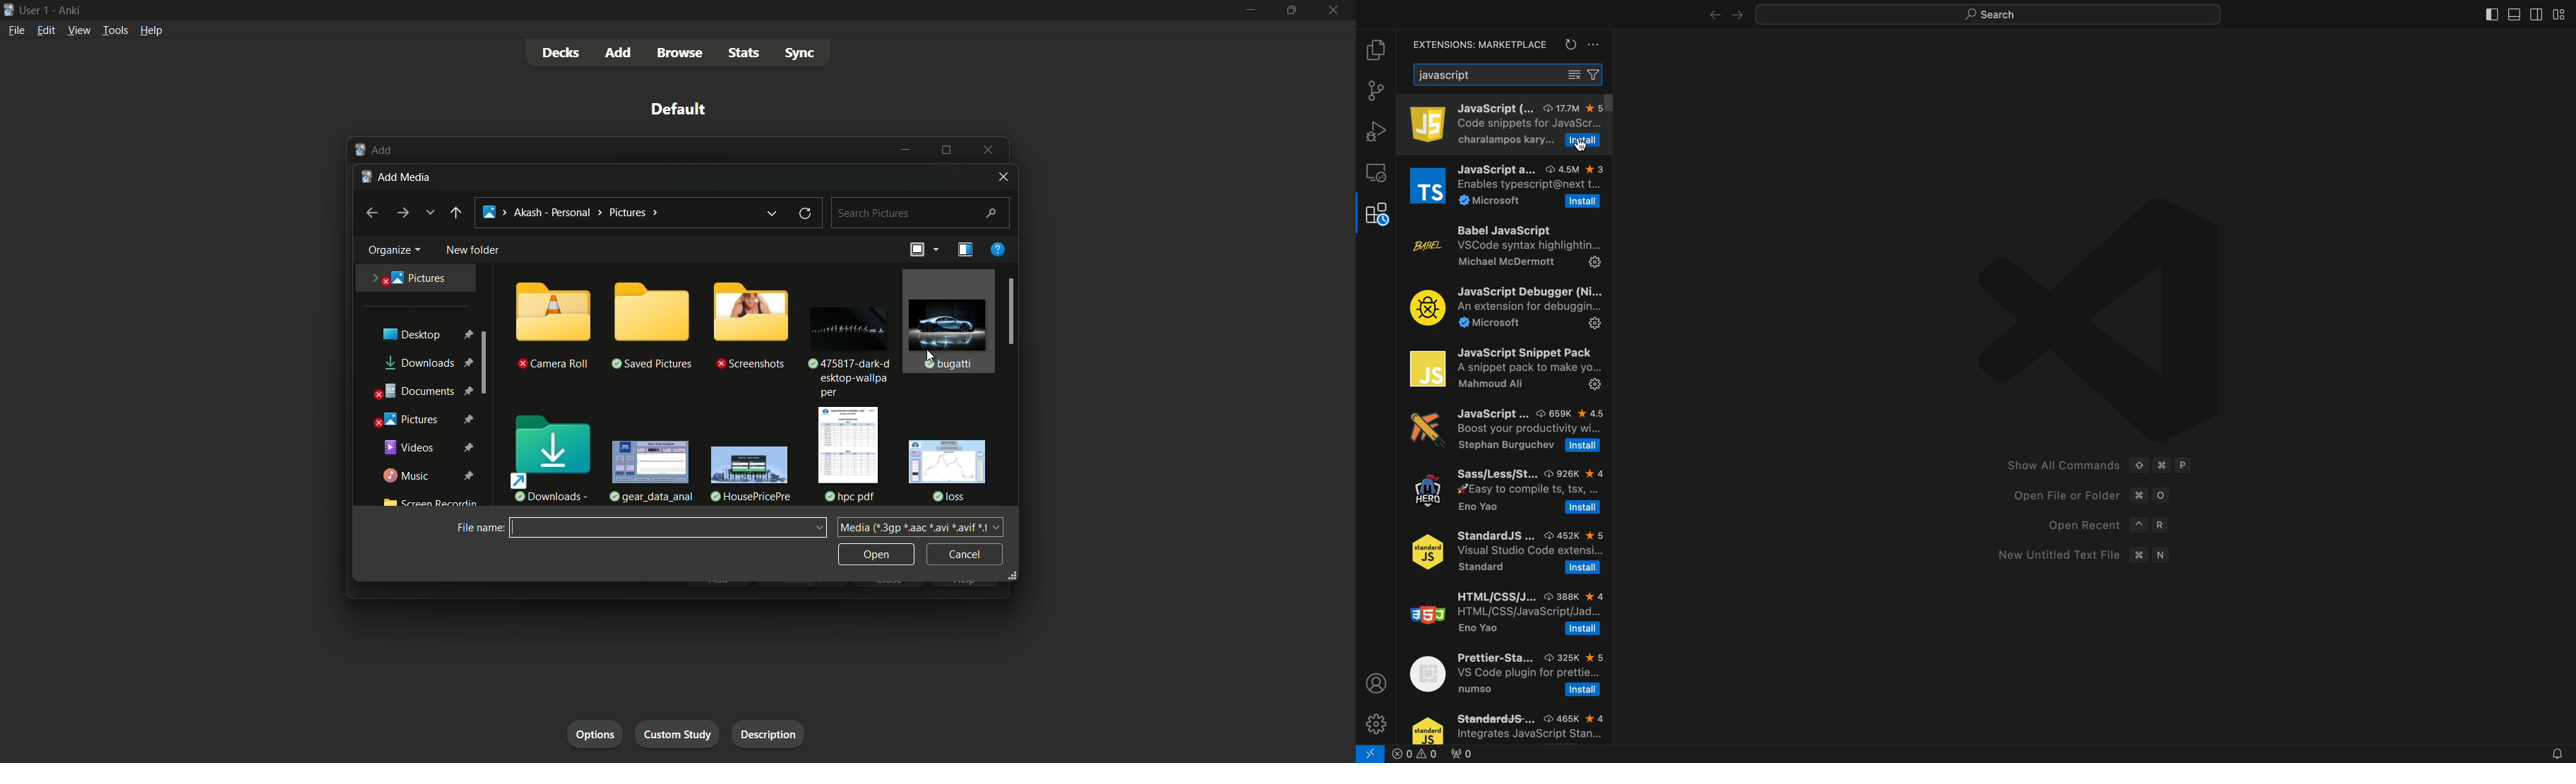  Describe the element at coordinates (422, 392) in the screenshot. I see `documents` at that location.